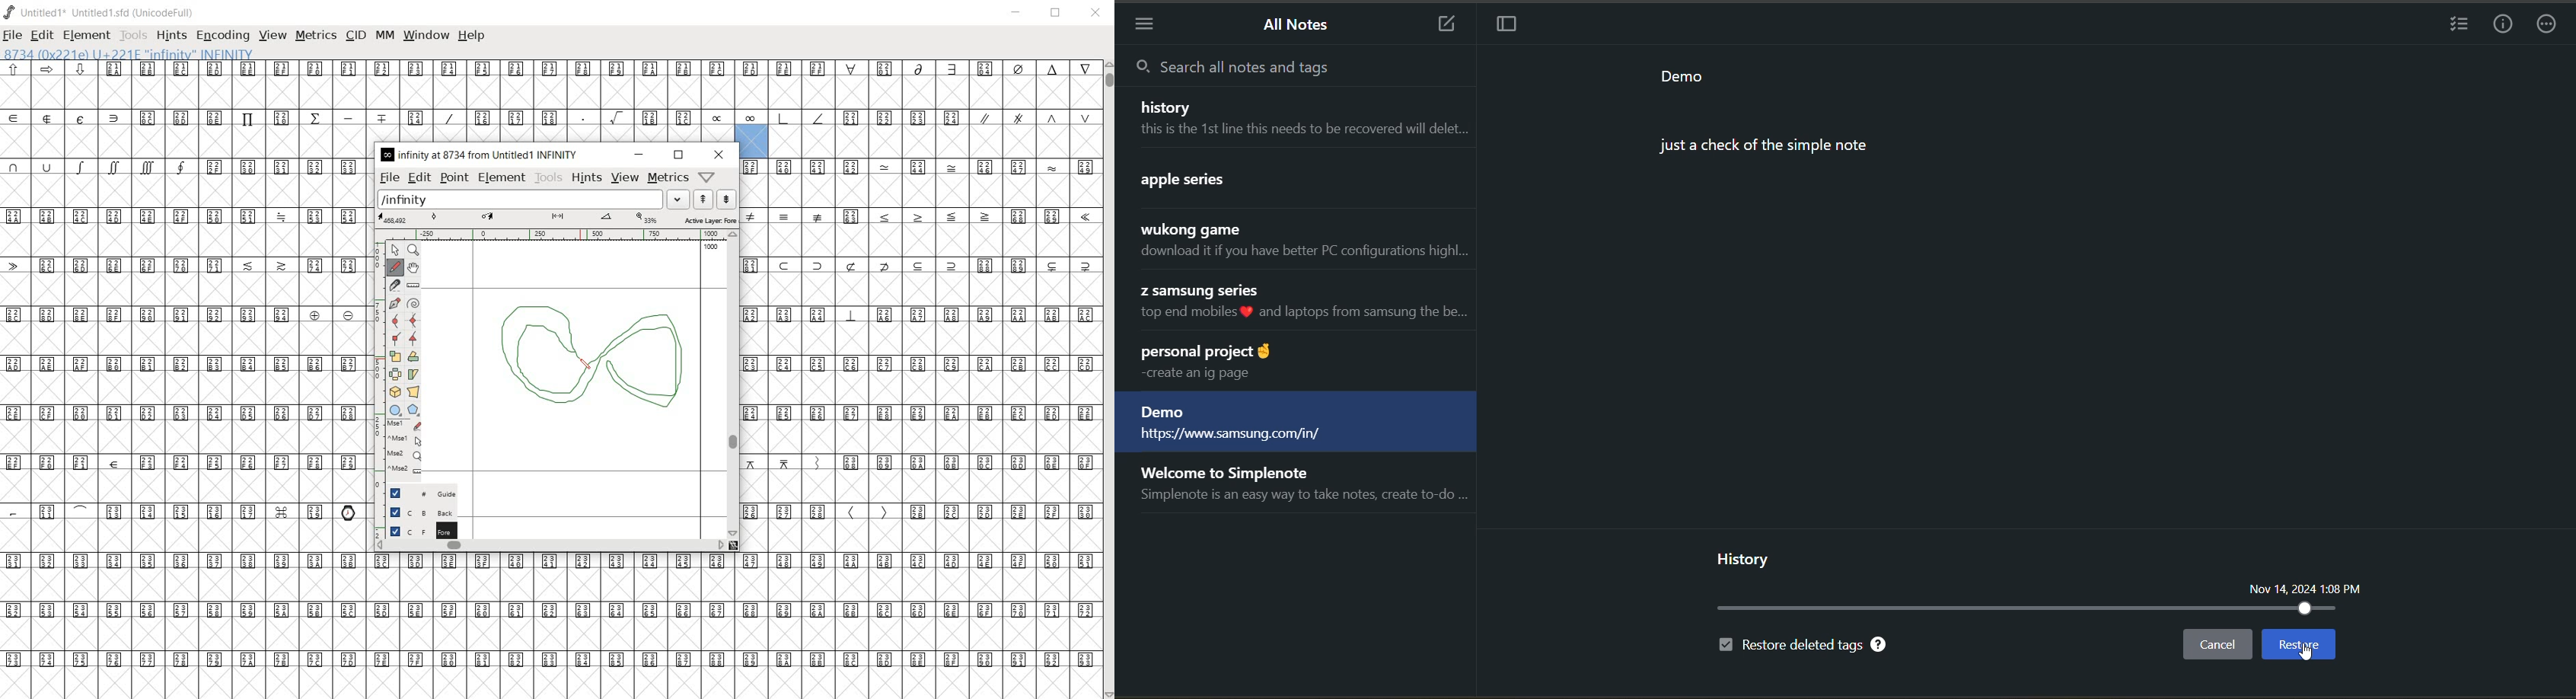 The height and width of the screenshot is (700, 2576). What do you see at coordinates (416, 512) in the screenshot?
I see `background` at bounding box center [416, 512].